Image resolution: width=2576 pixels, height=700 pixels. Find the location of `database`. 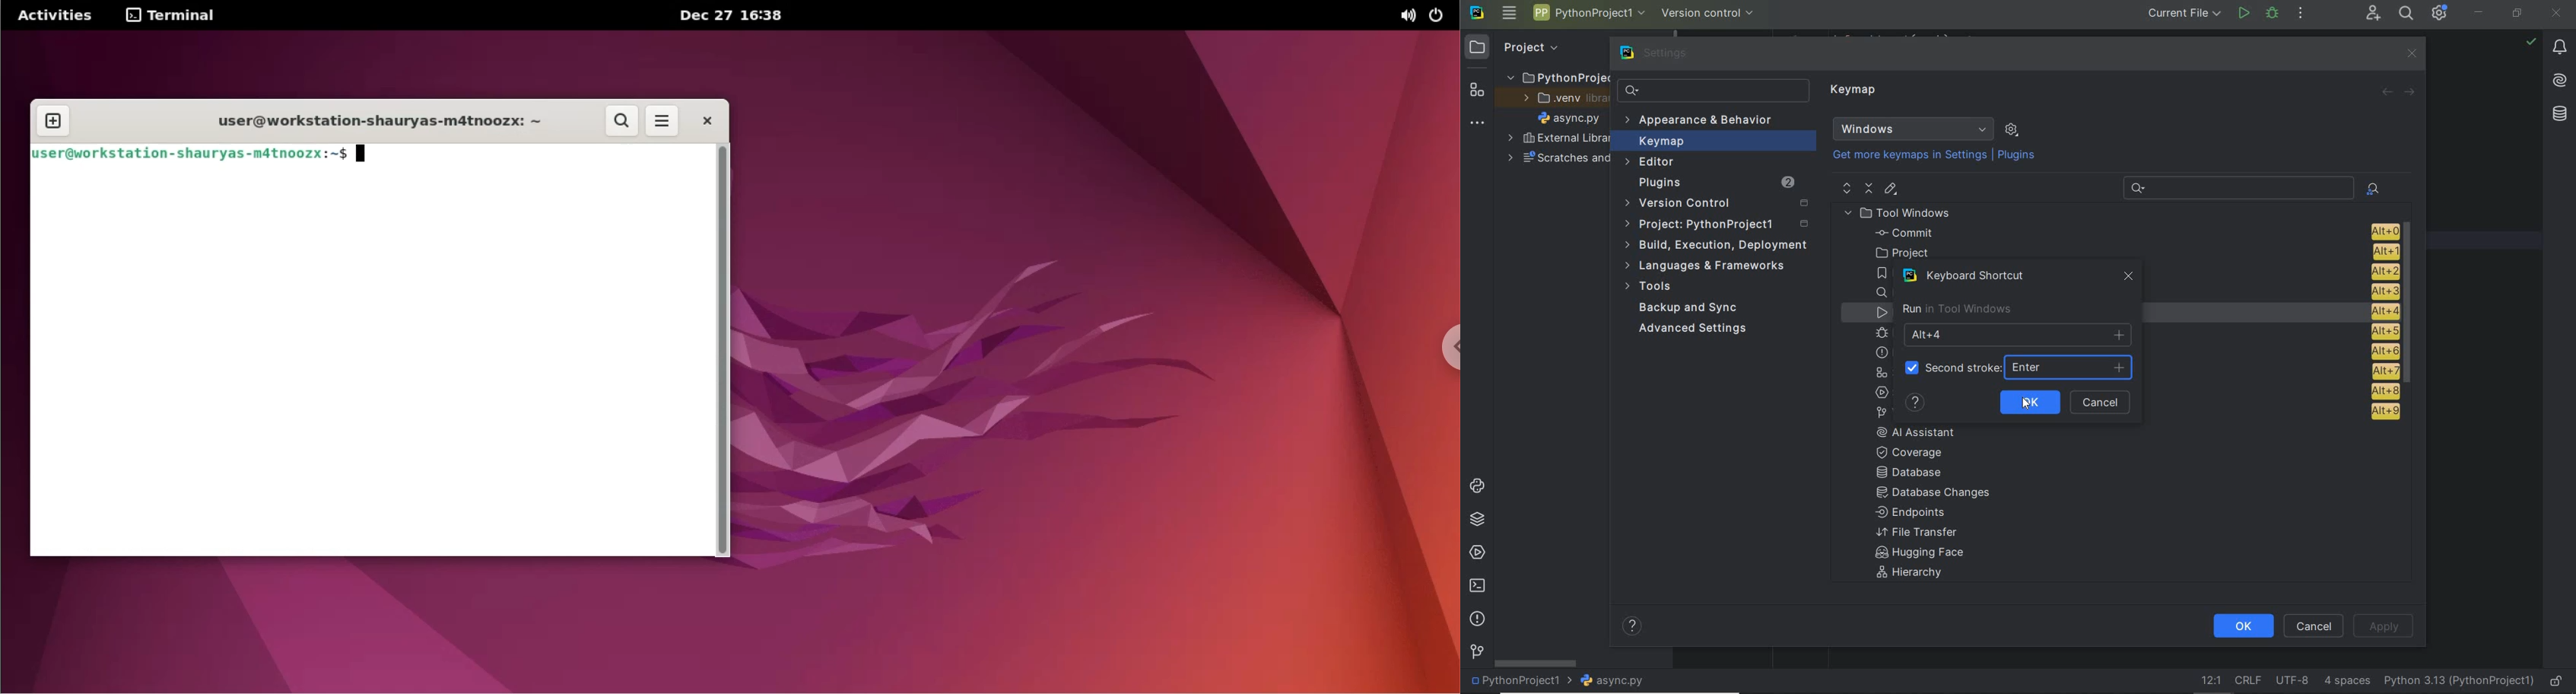

database is located at coordinates (2559, 114).